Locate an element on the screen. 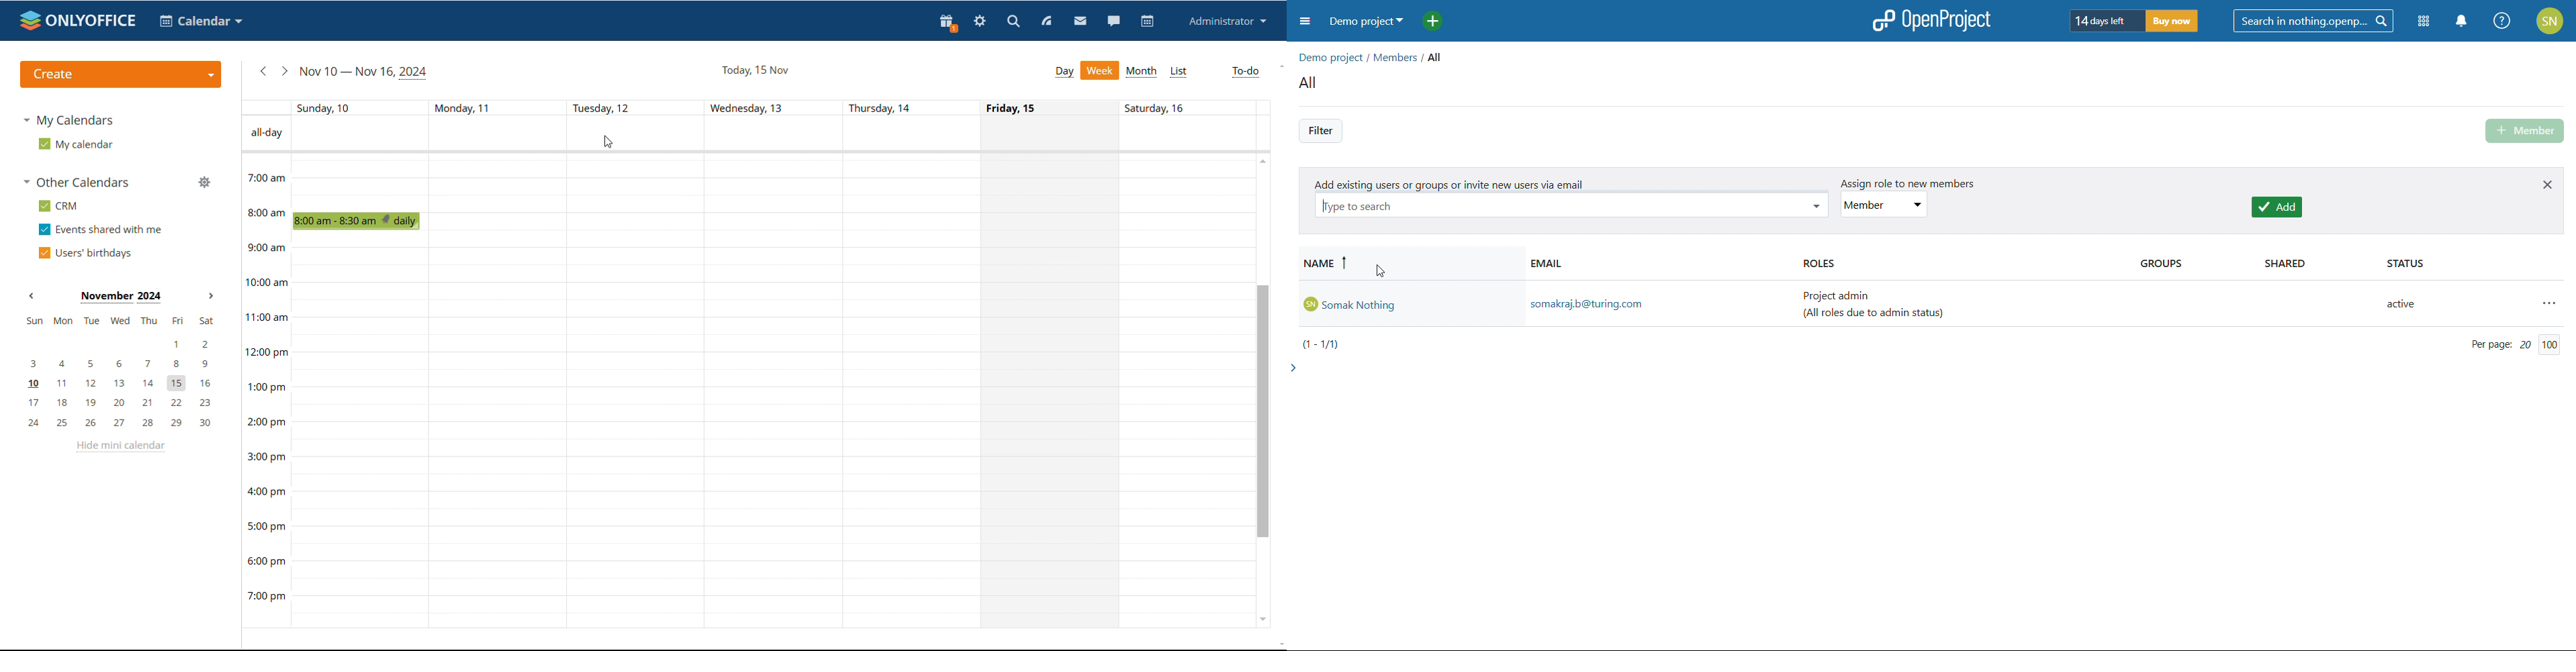 The height and width of the screenshot is (672, 2576). scrollbar is located at coordinates (1264, 411).